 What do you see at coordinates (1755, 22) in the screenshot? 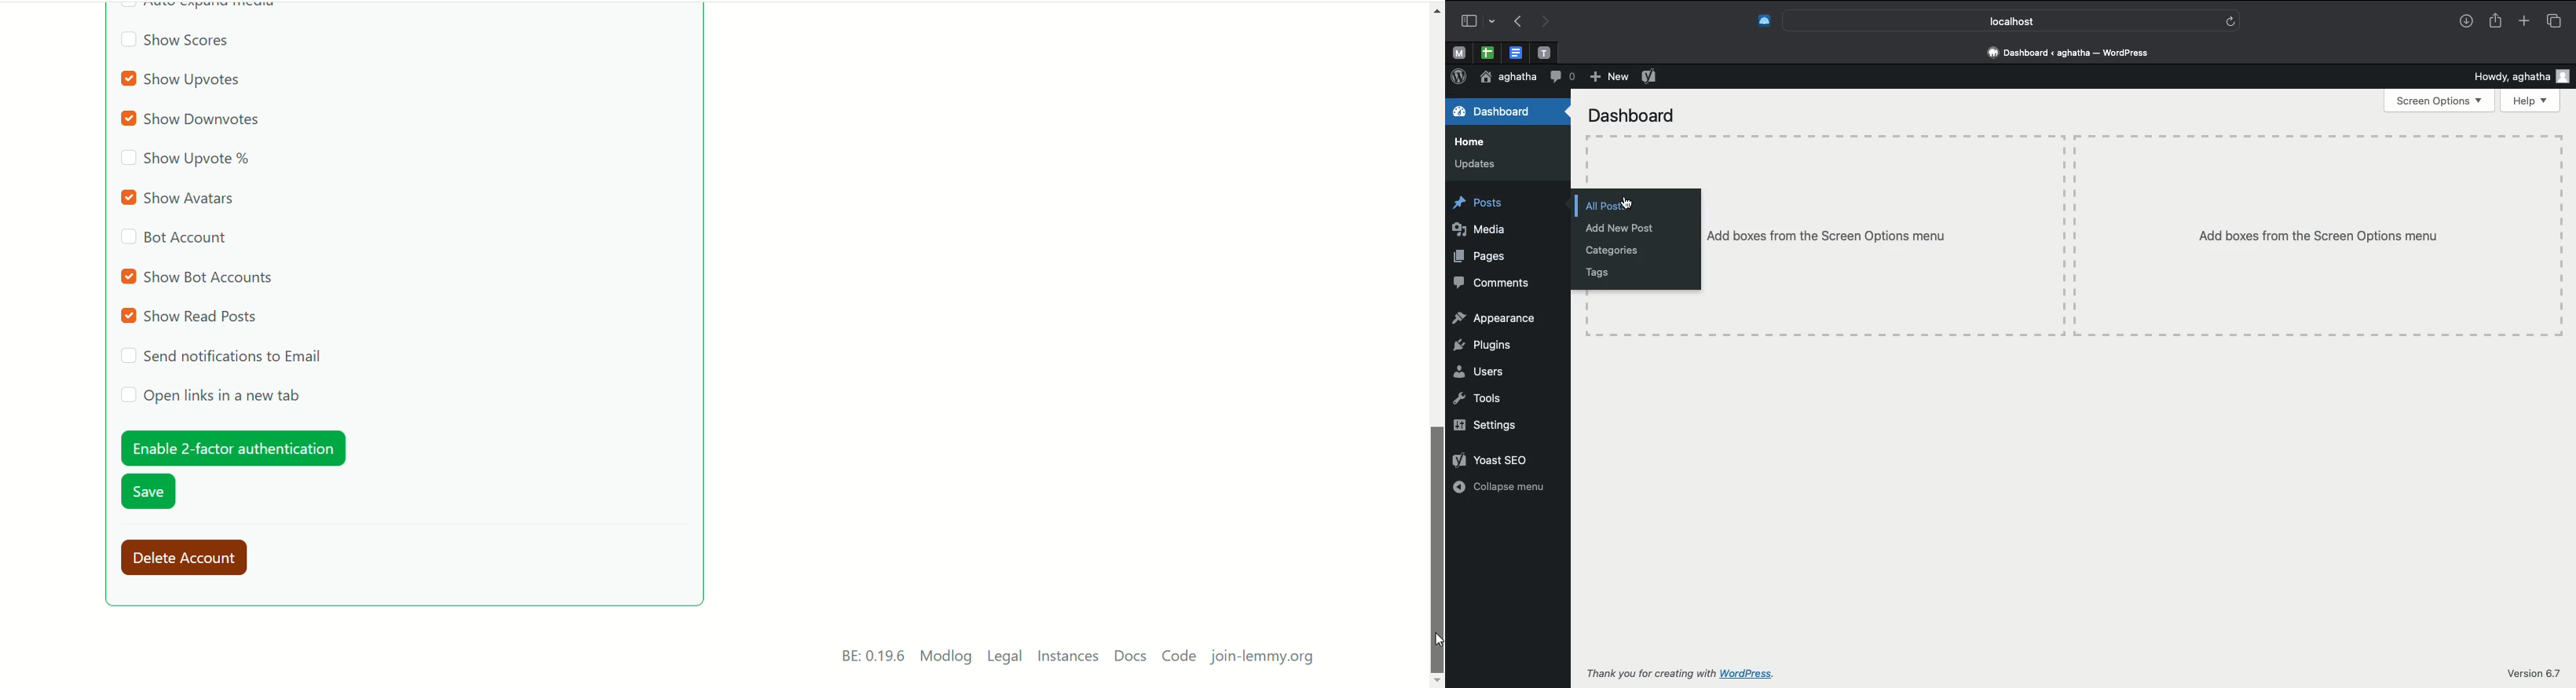
I see `Extensions` at bounding box center [1755, 22].